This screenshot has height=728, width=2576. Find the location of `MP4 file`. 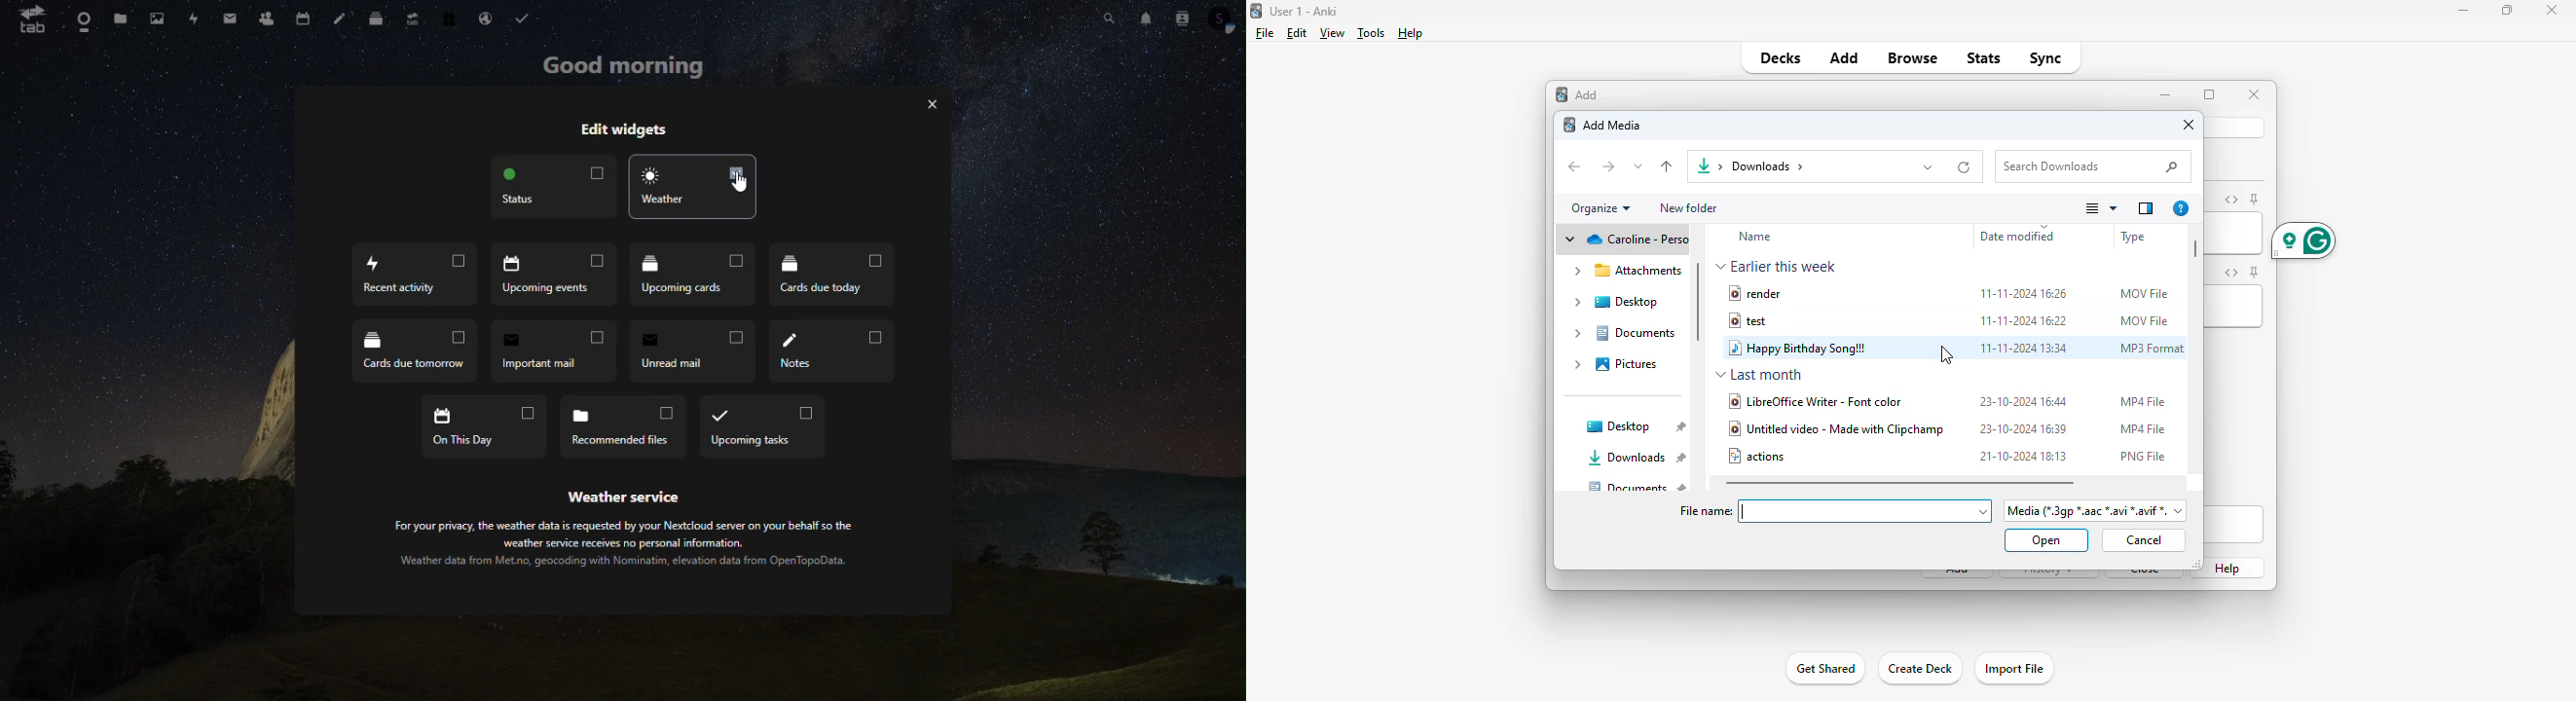

MP4 file is located at coordinates (2143, 429).